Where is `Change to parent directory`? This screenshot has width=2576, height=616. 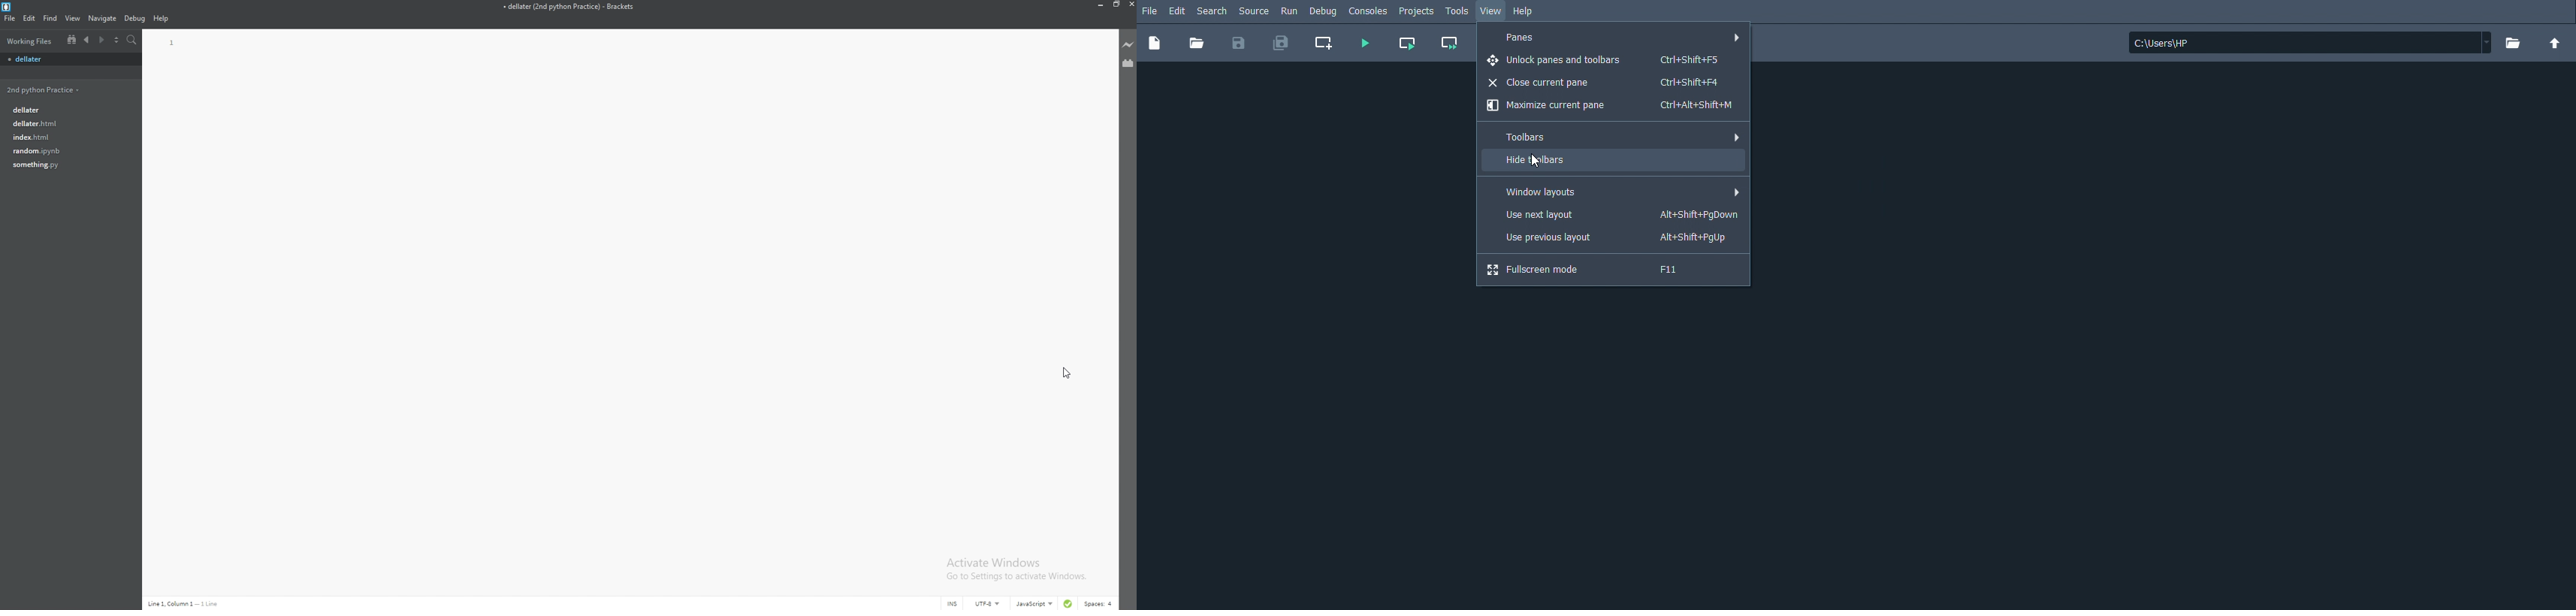
Change to parent directory is located at coordinates (2553, 43).